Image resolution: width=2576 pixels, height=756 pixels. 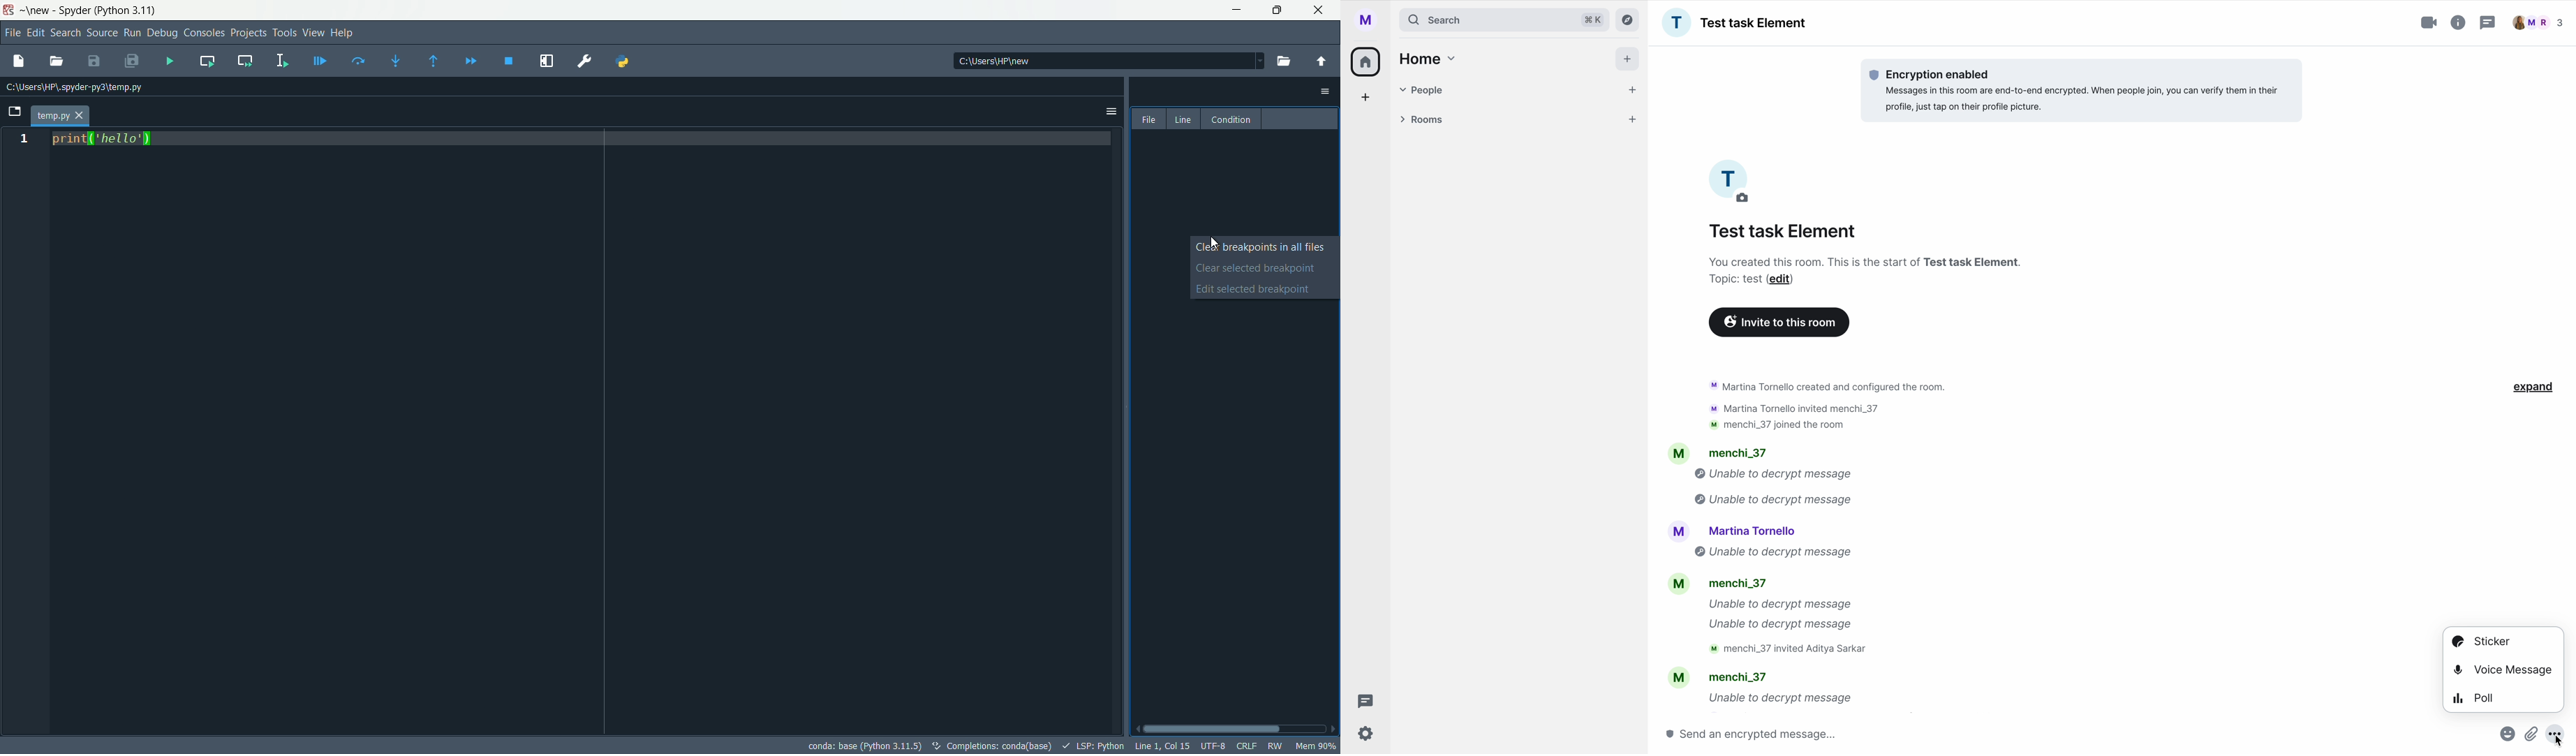 I want to click on completions: conda(base), so click(x=991, y=746).